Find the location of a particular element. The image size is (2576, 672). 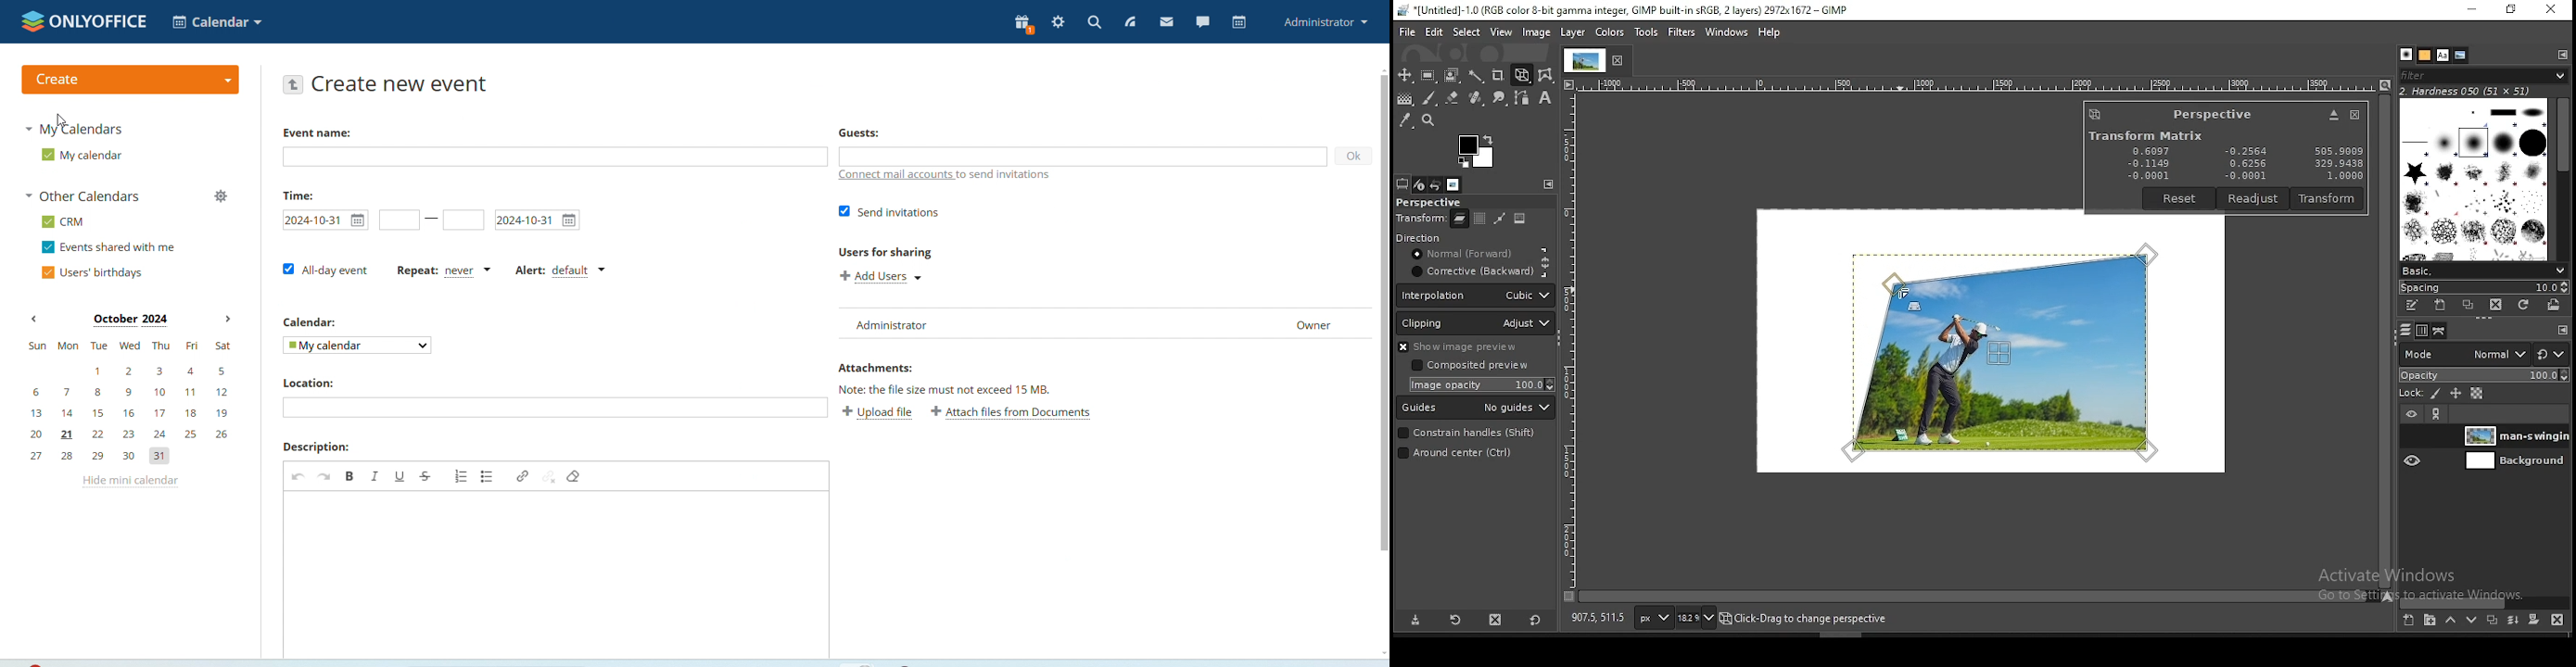

add numbered list is located at coordinates (460, 475).